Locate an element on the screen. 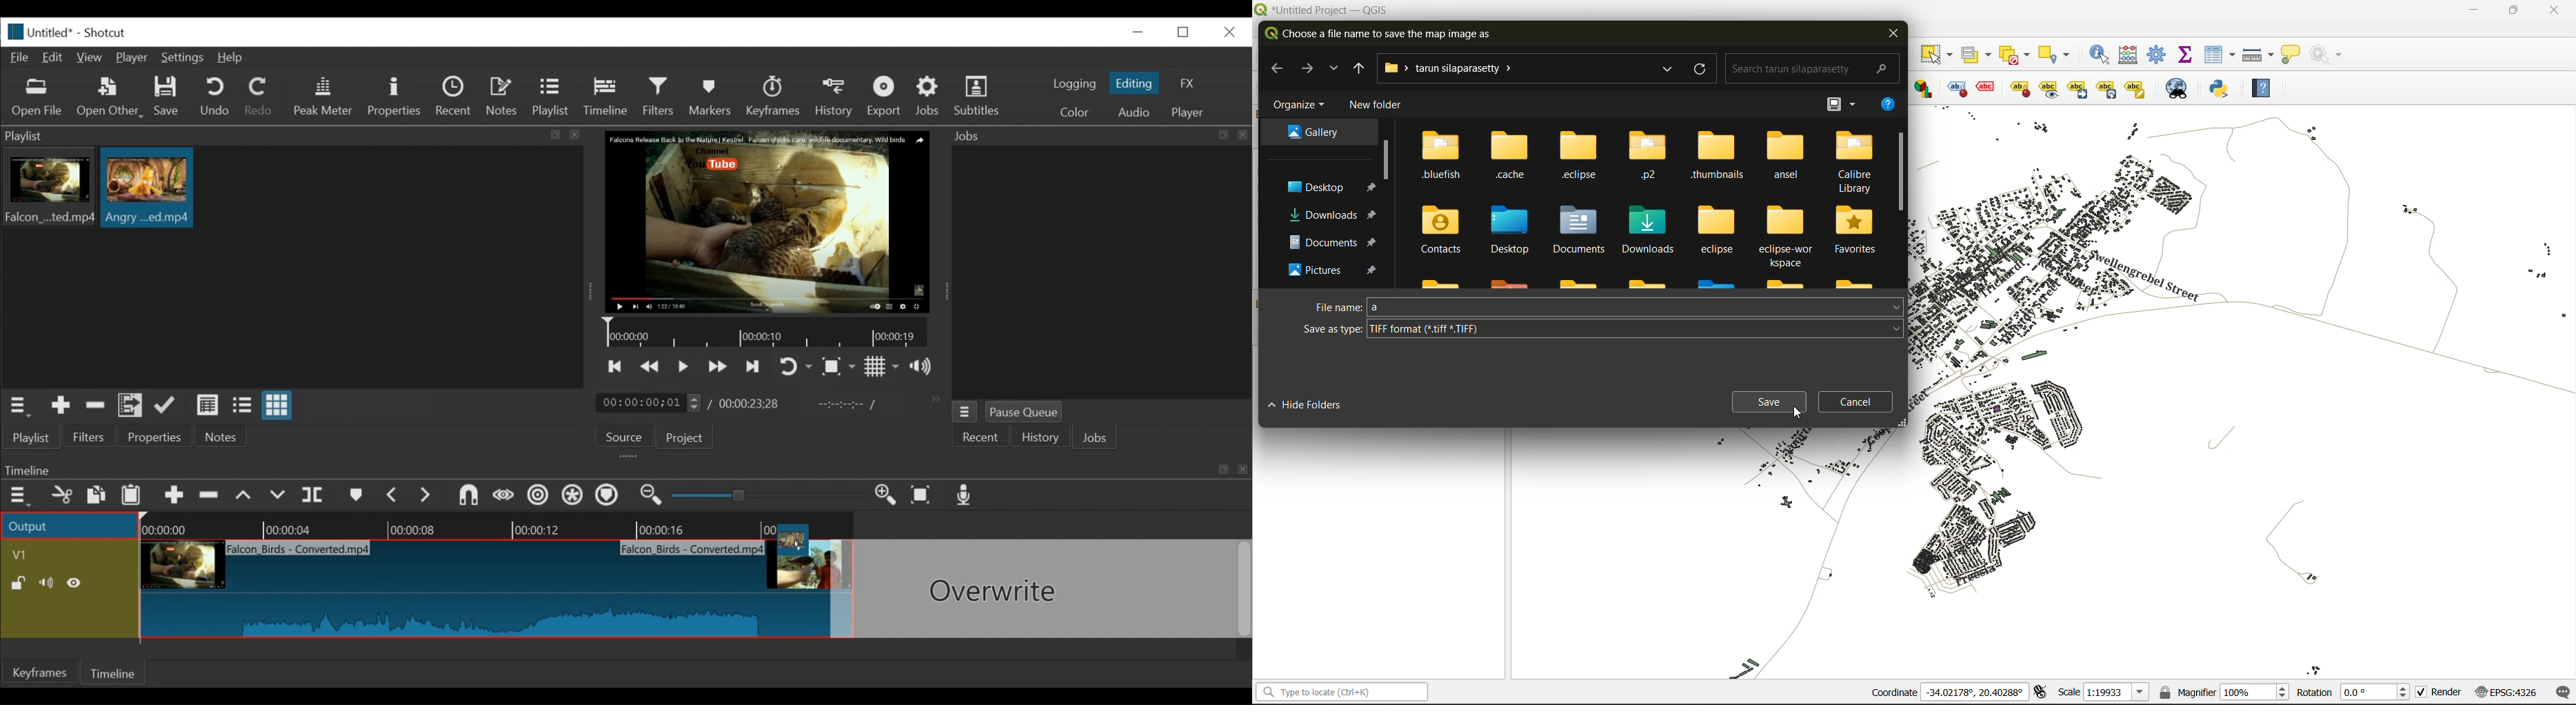 The width and height of the screenshot is (2576, 728). Timeline is located at coordinates (494, 527).